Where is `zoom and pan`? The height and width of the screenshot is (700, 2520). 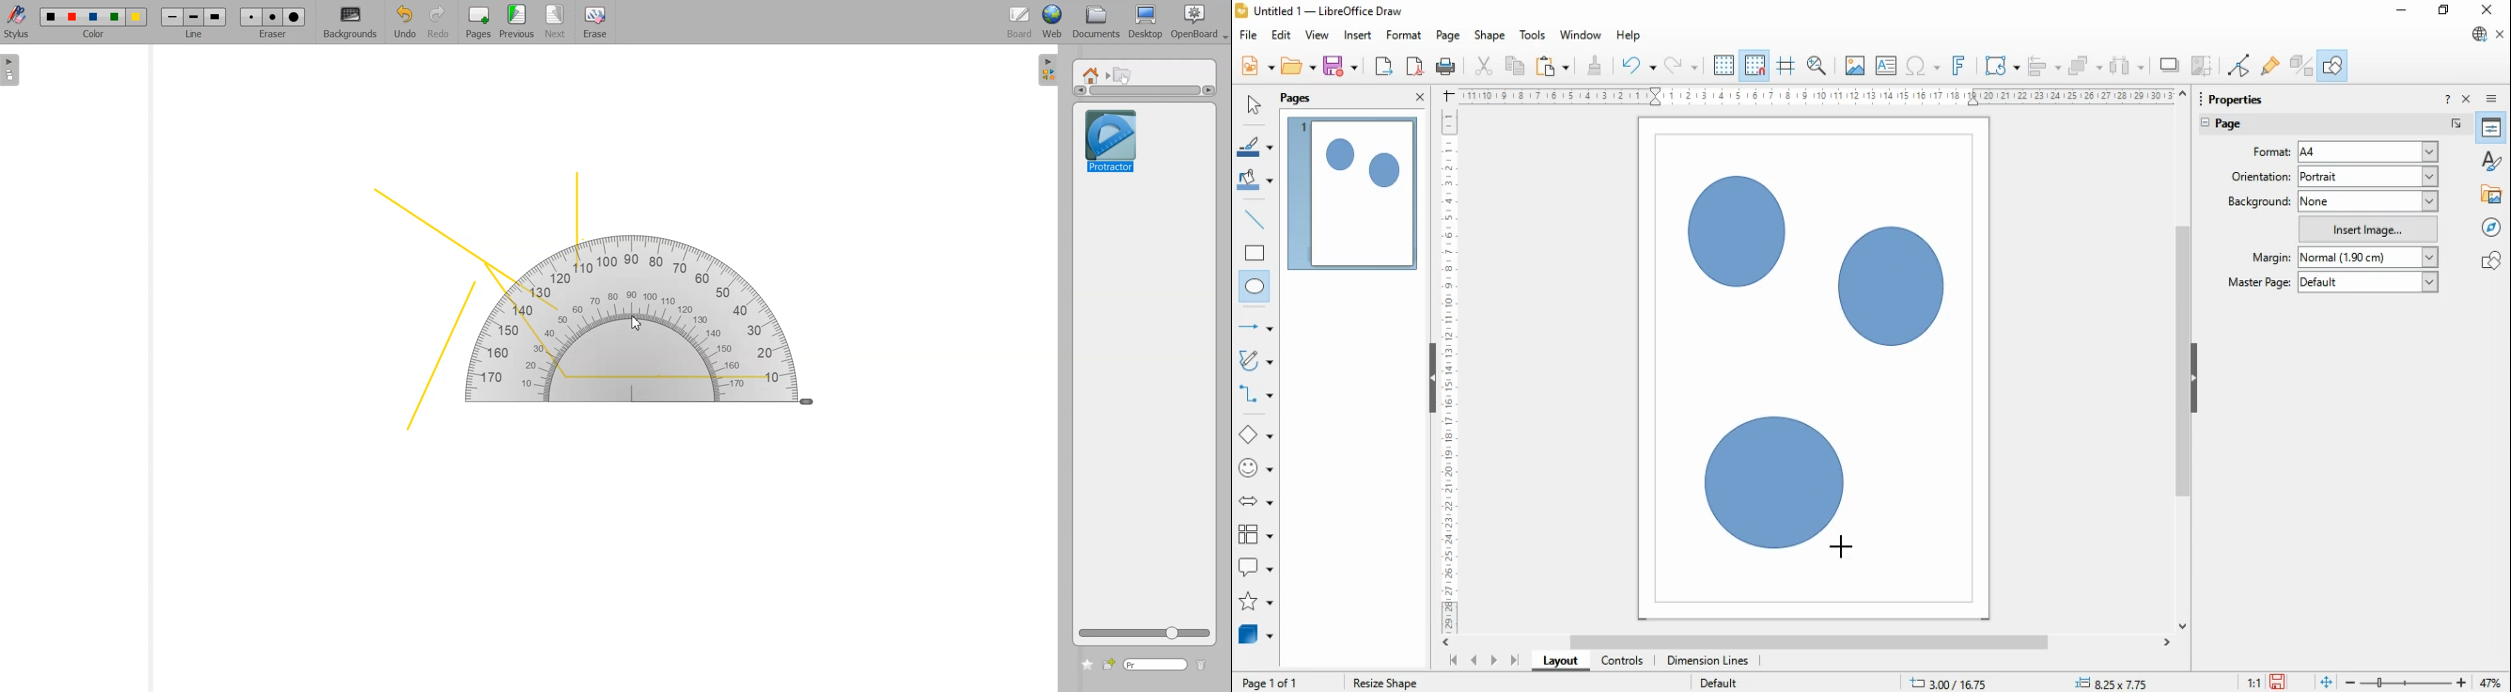 zoom and pan is located at coordinates (1817, 66).